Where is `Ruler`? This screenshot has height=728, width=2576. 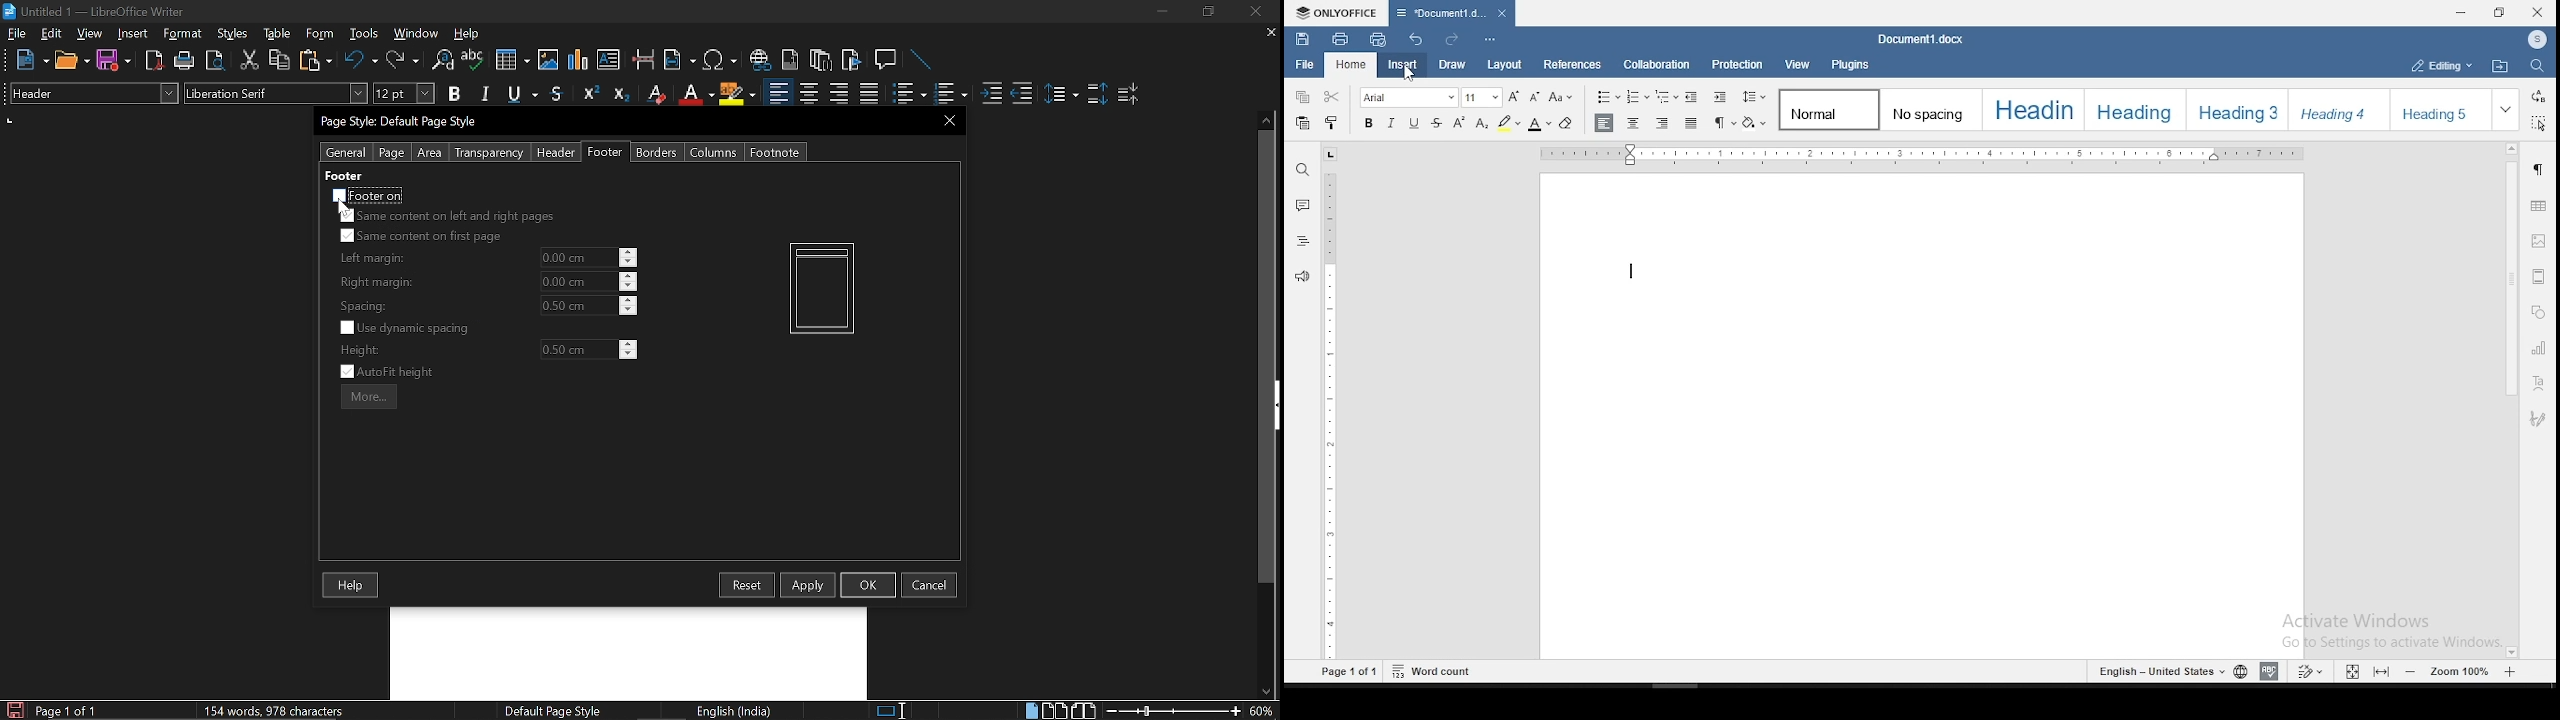 Ruler is located at coordinates (1926, 155).